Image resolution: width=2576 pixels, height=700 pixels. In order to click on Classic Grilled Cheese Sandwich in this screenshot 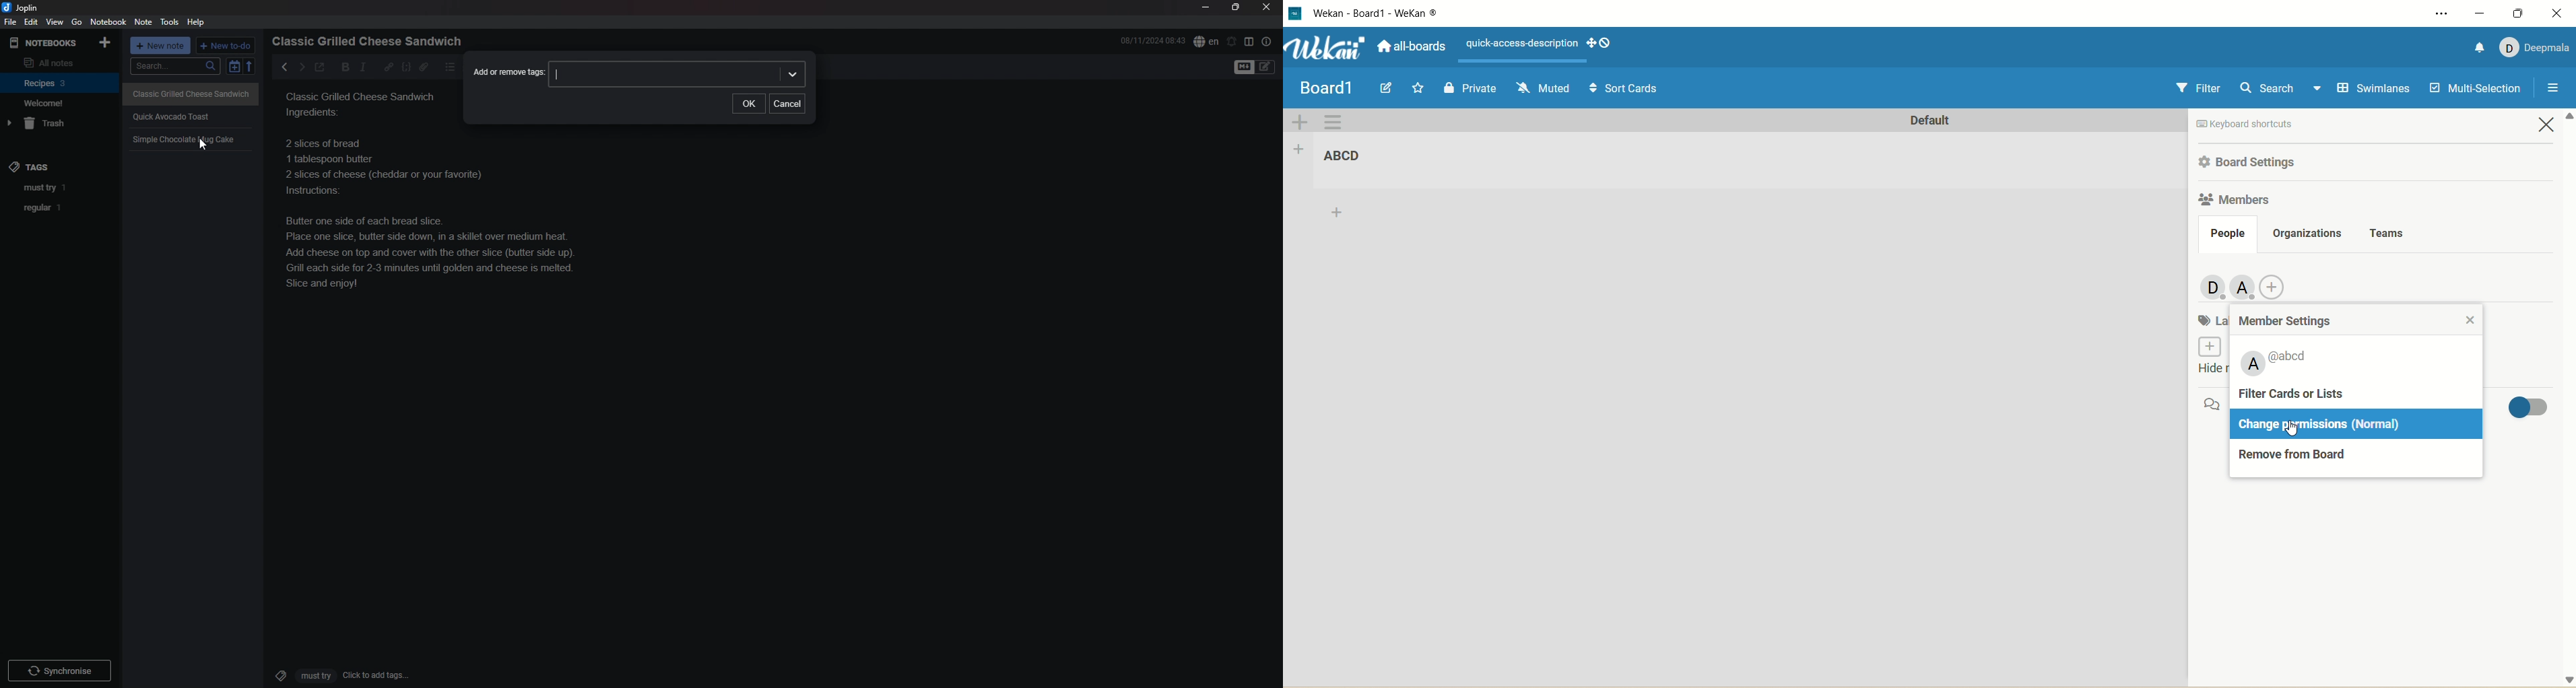, I will do `click(192, 93)`.